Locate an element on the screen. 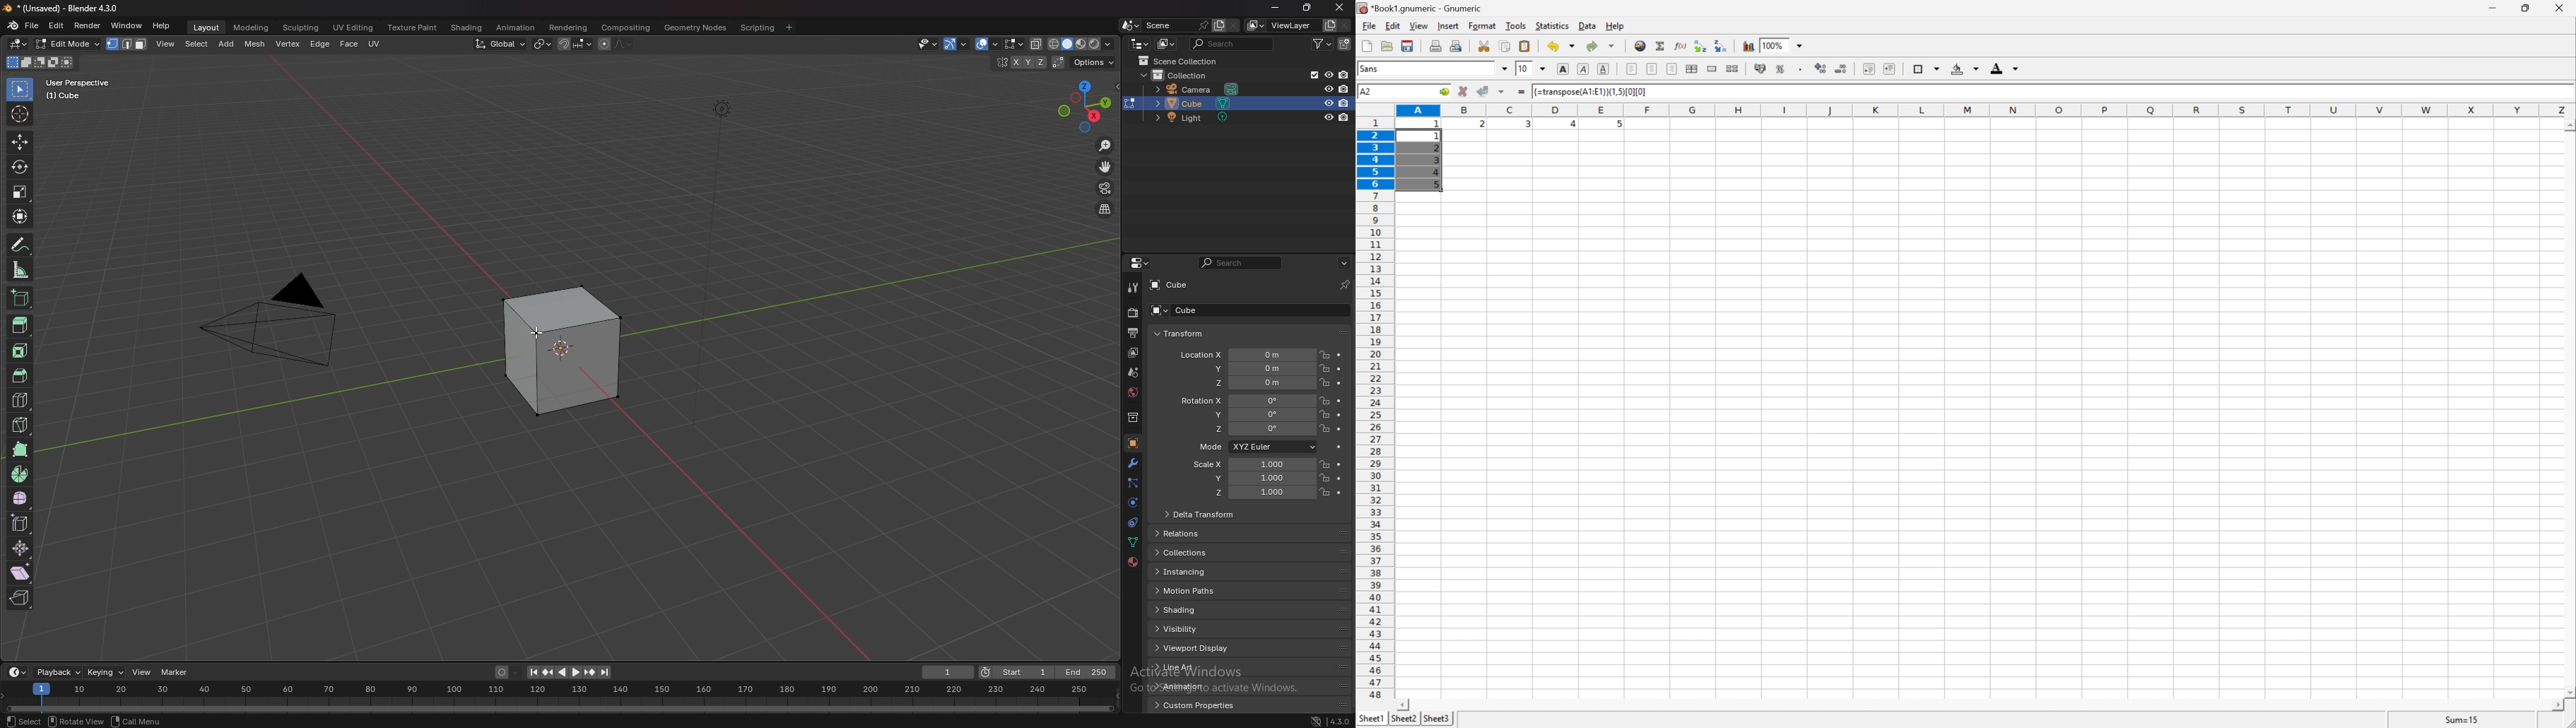  move is located at coordinates (20, 143).